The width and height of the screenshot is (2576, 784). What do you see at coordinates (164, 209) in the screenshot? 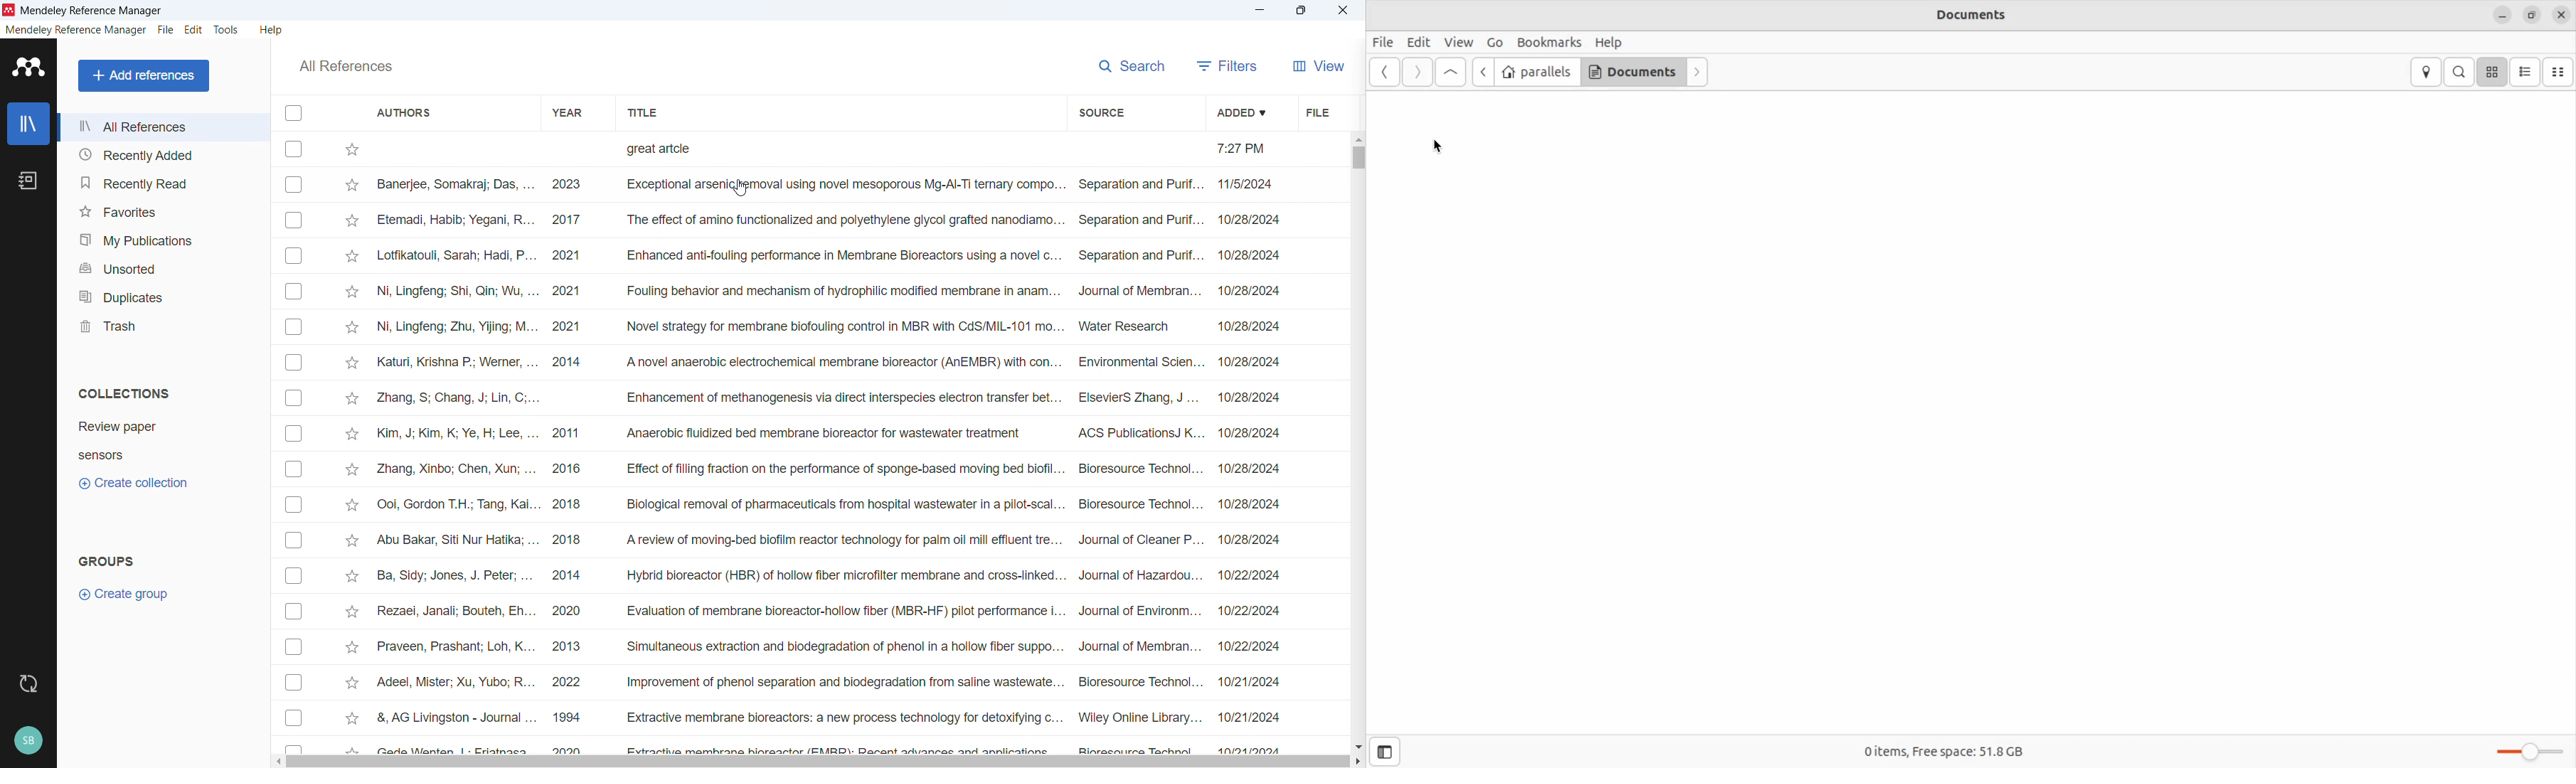
I see `Favourites ` at bounding box center [164, 209].